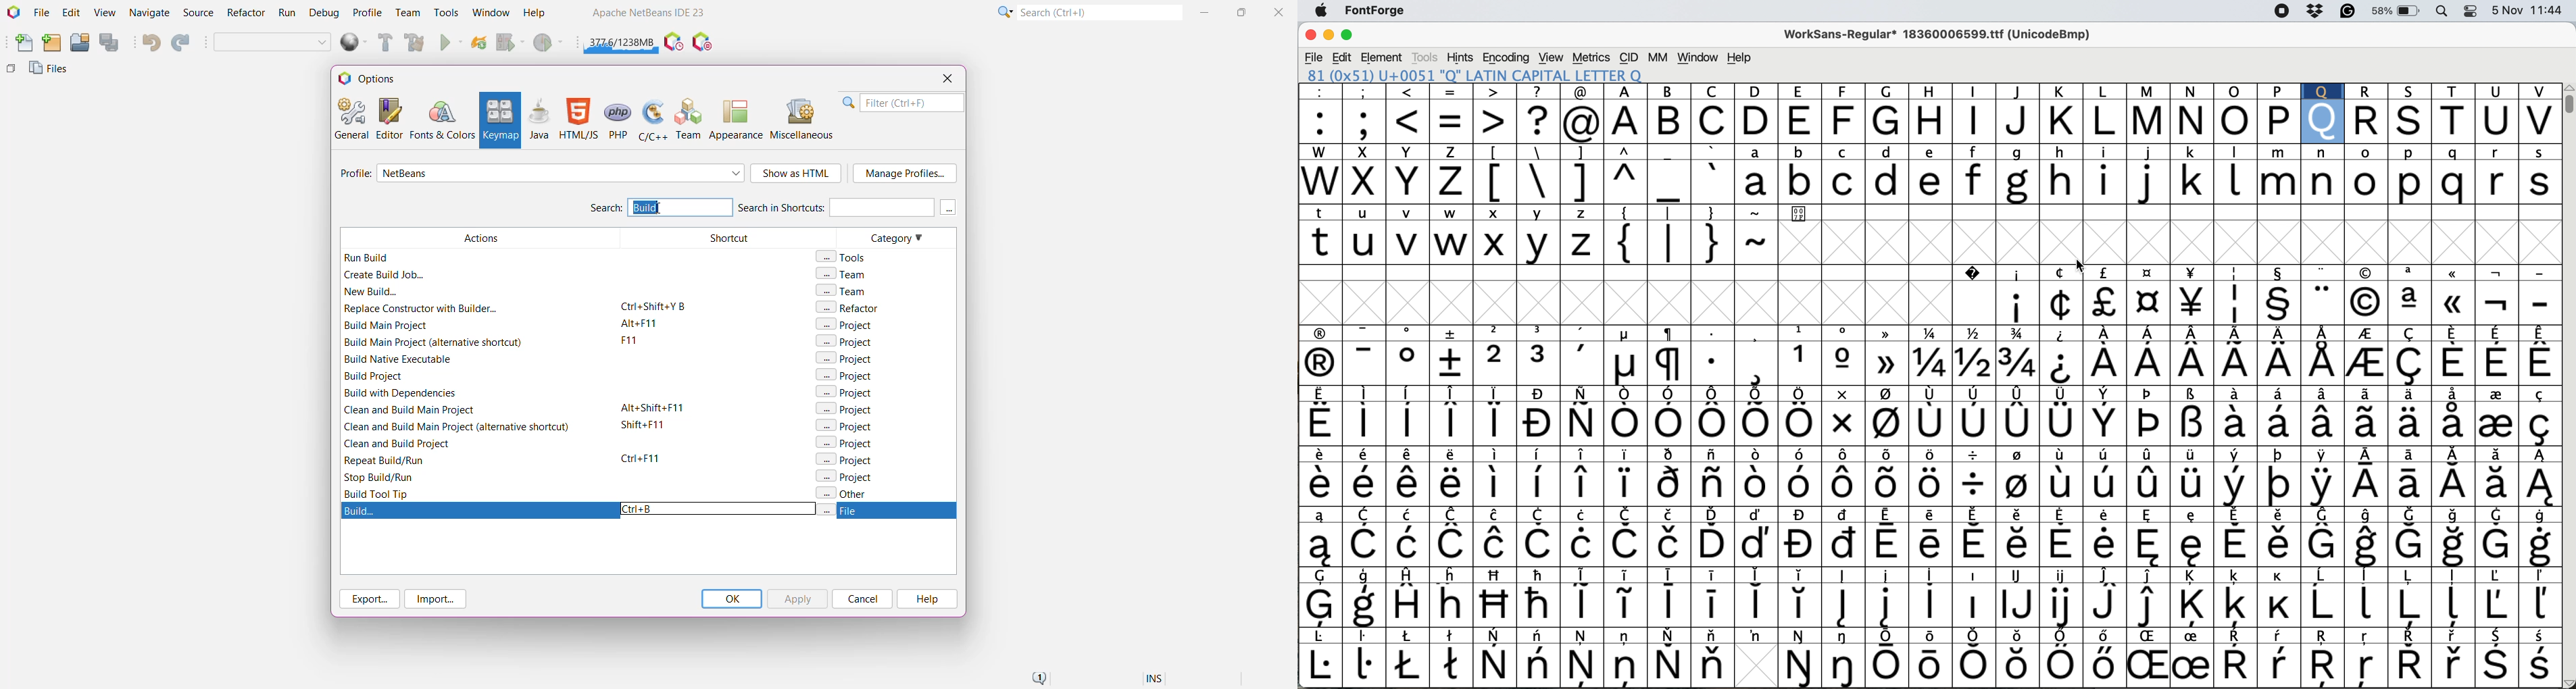 The image size is (2576, 700). Describe the element at coordinates (1495, 75) in the screenshot. I see `81 (0x51) U+0051 "Q" LATIN CAPITAL LETTER Q` at that location.